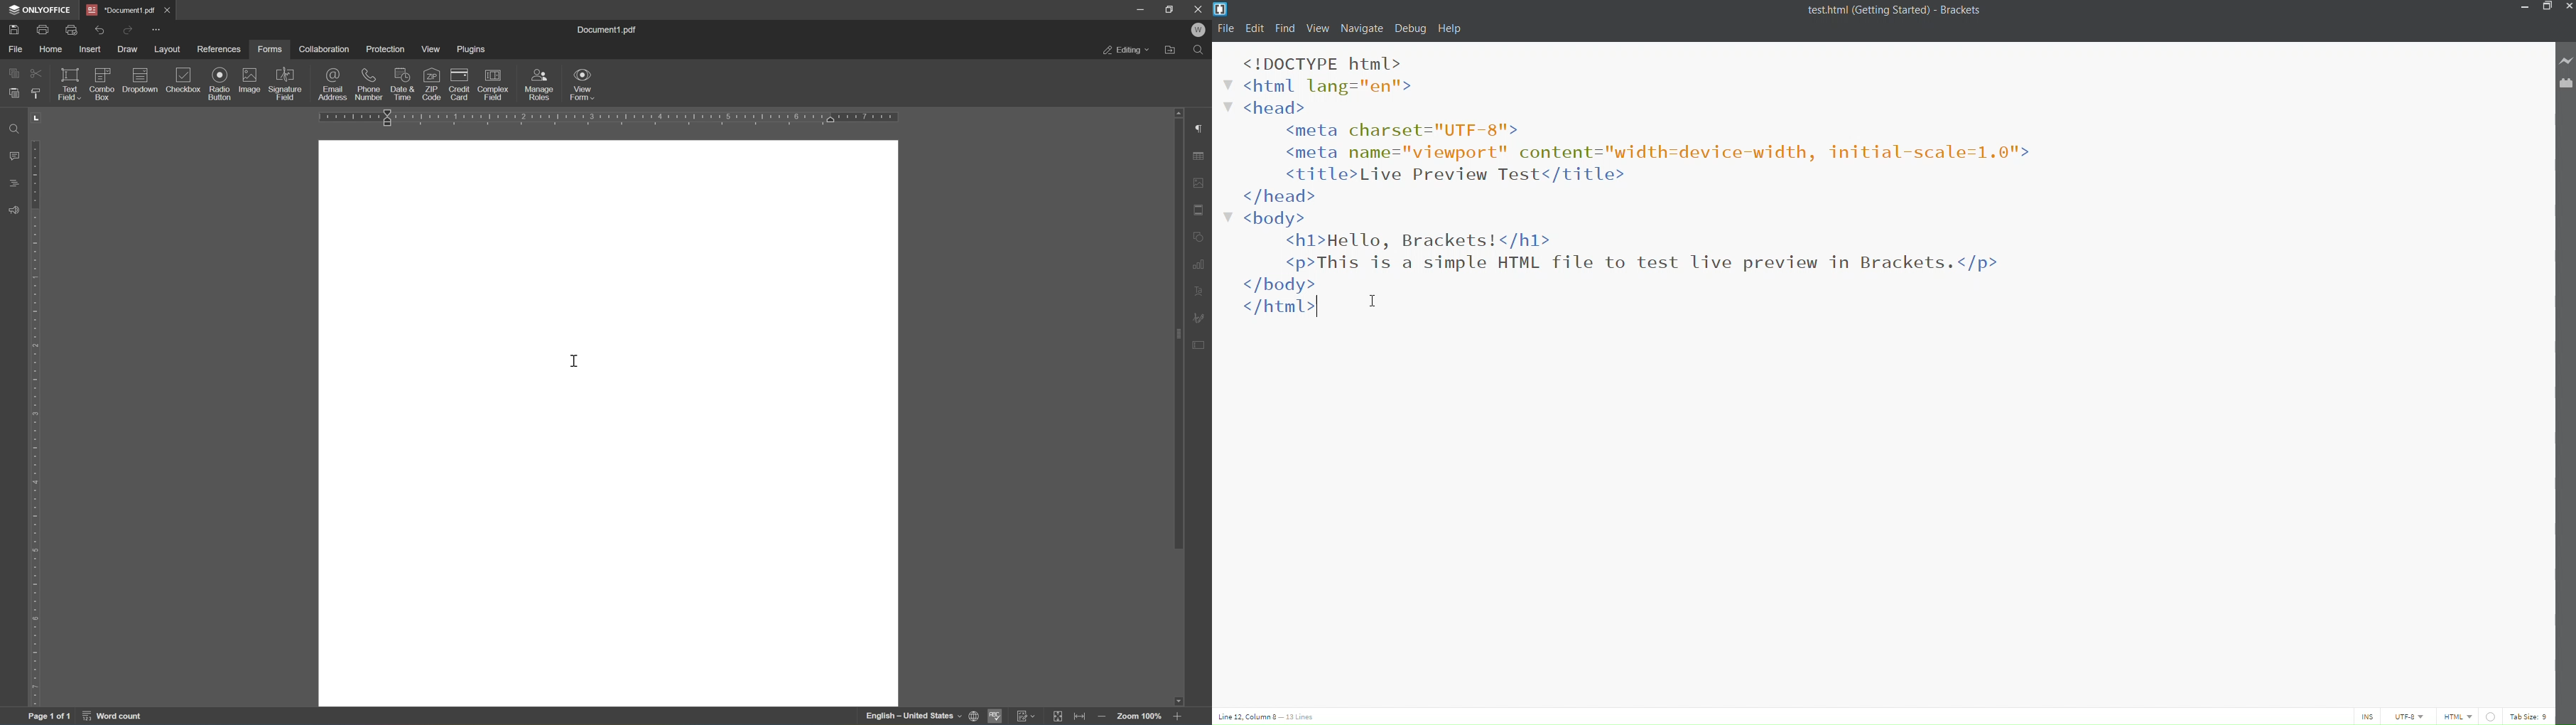 The image size is (2576, 728). Describe the element at coordinates (1109, 718) in the screenshot. I see `zoom out` at that location.